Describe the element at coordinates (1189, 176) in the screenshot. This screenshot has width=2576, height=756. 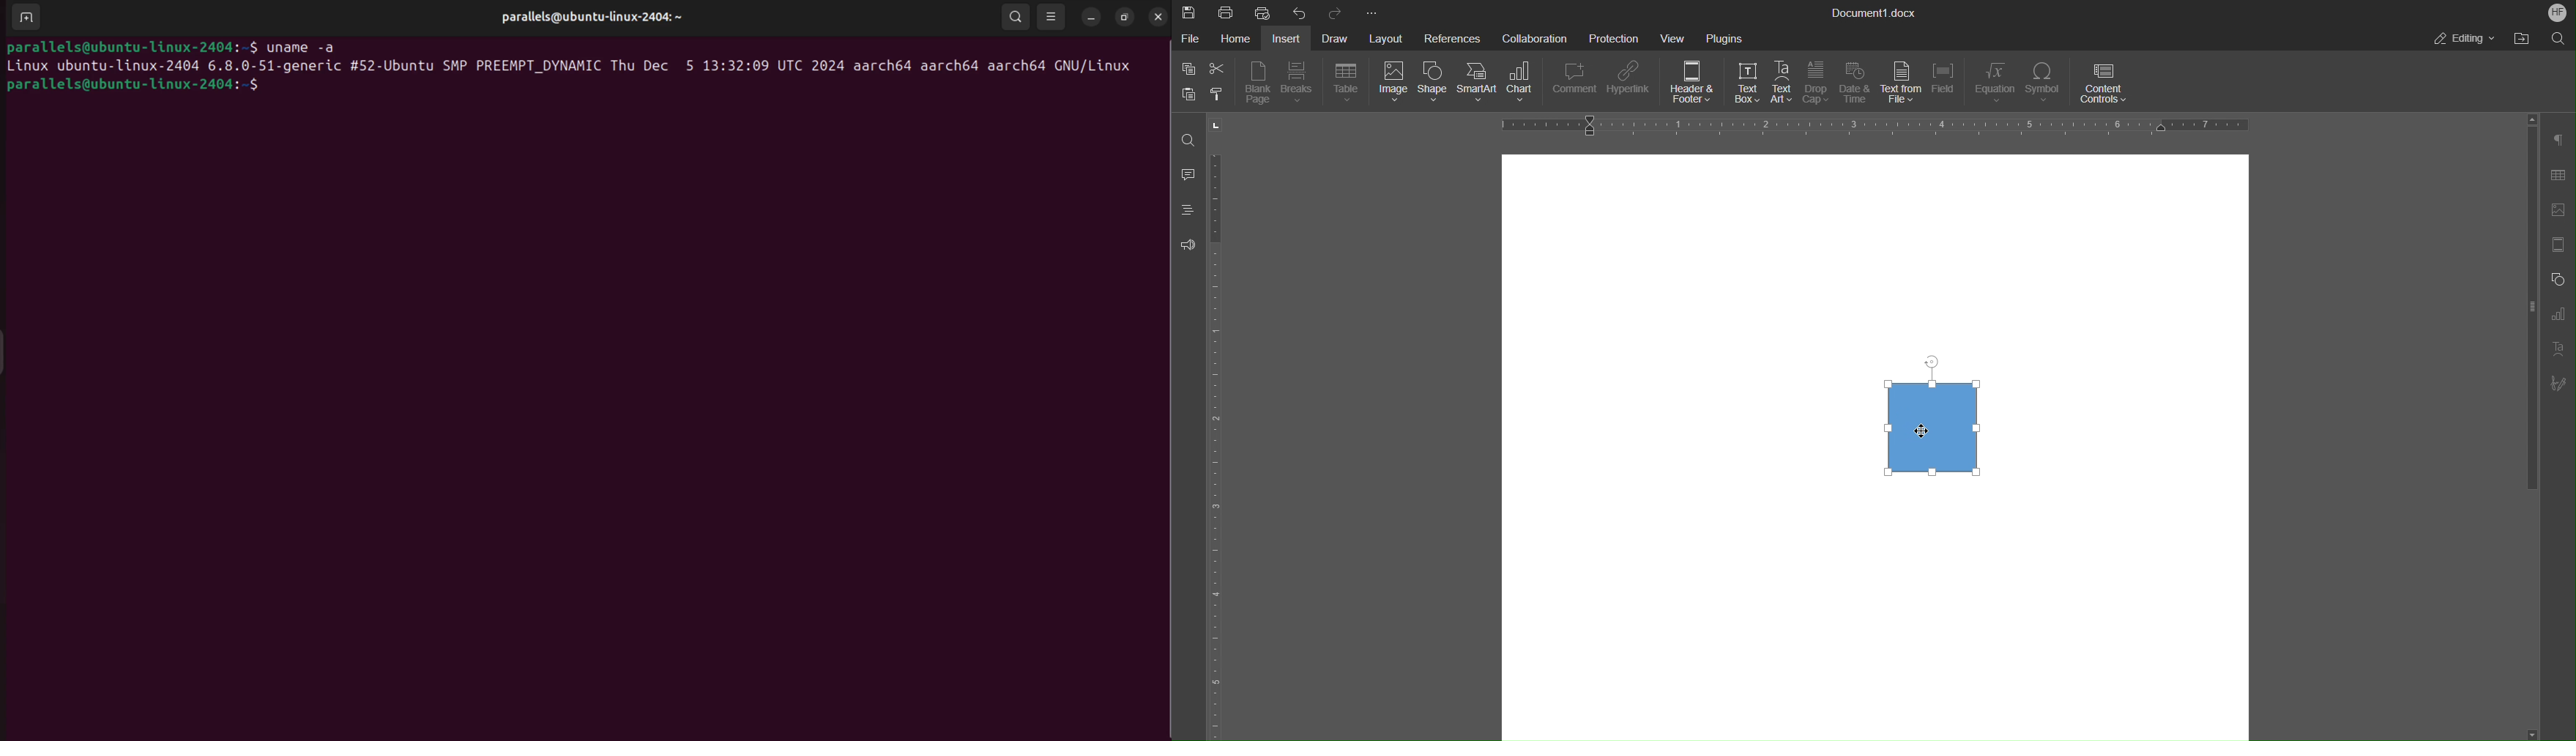
I see `Comments` at that location.